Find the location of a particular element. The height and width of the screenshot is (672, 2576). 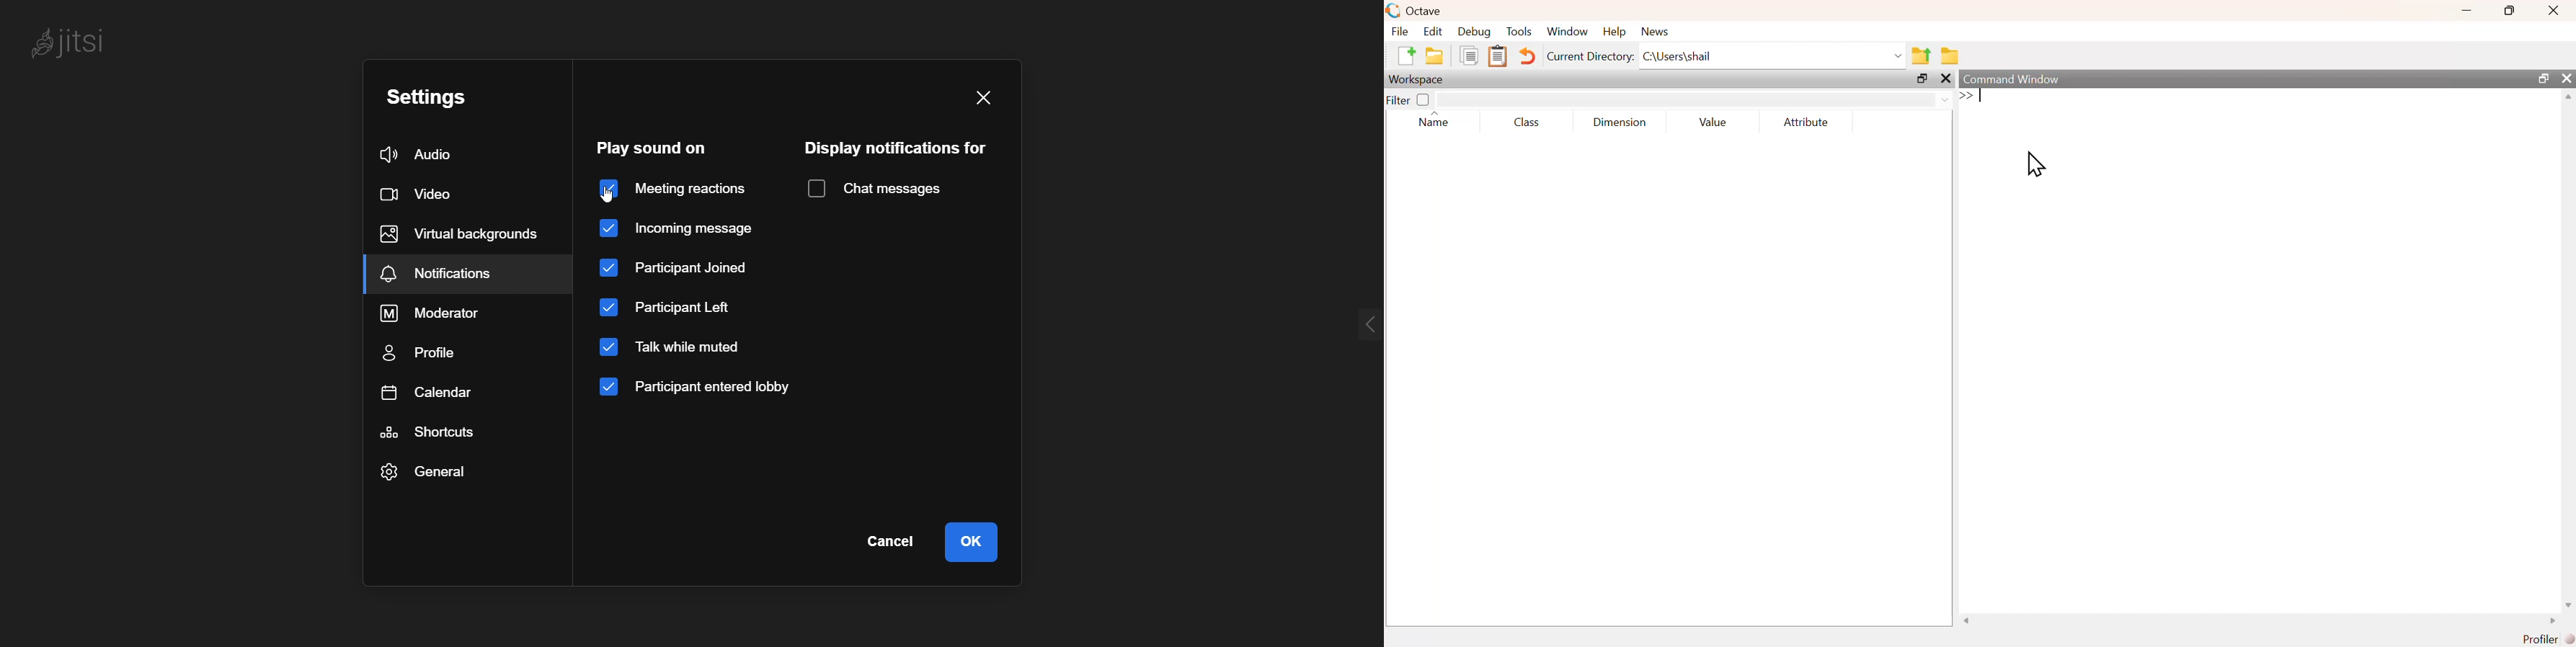

Undo is located at coordinates (1527, 56).